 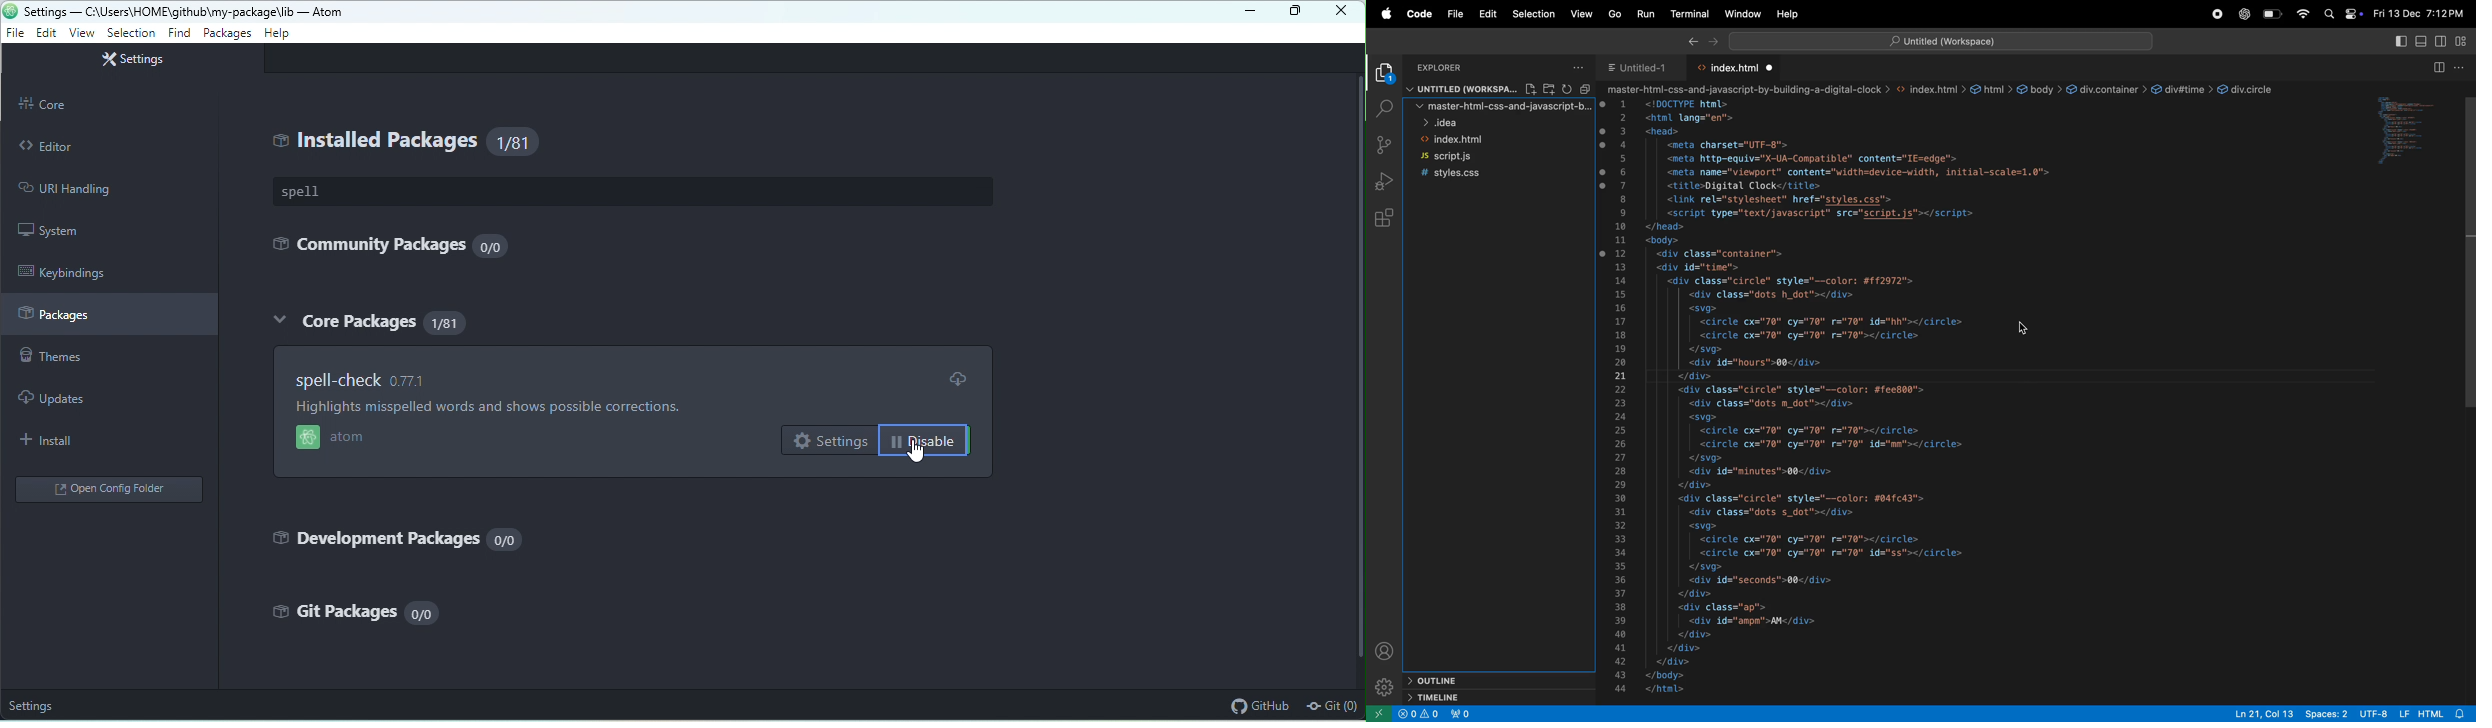 What do you see at coordinates (926, 439) in the screenshot?
I see `disable` at bounding box center [926, 439].